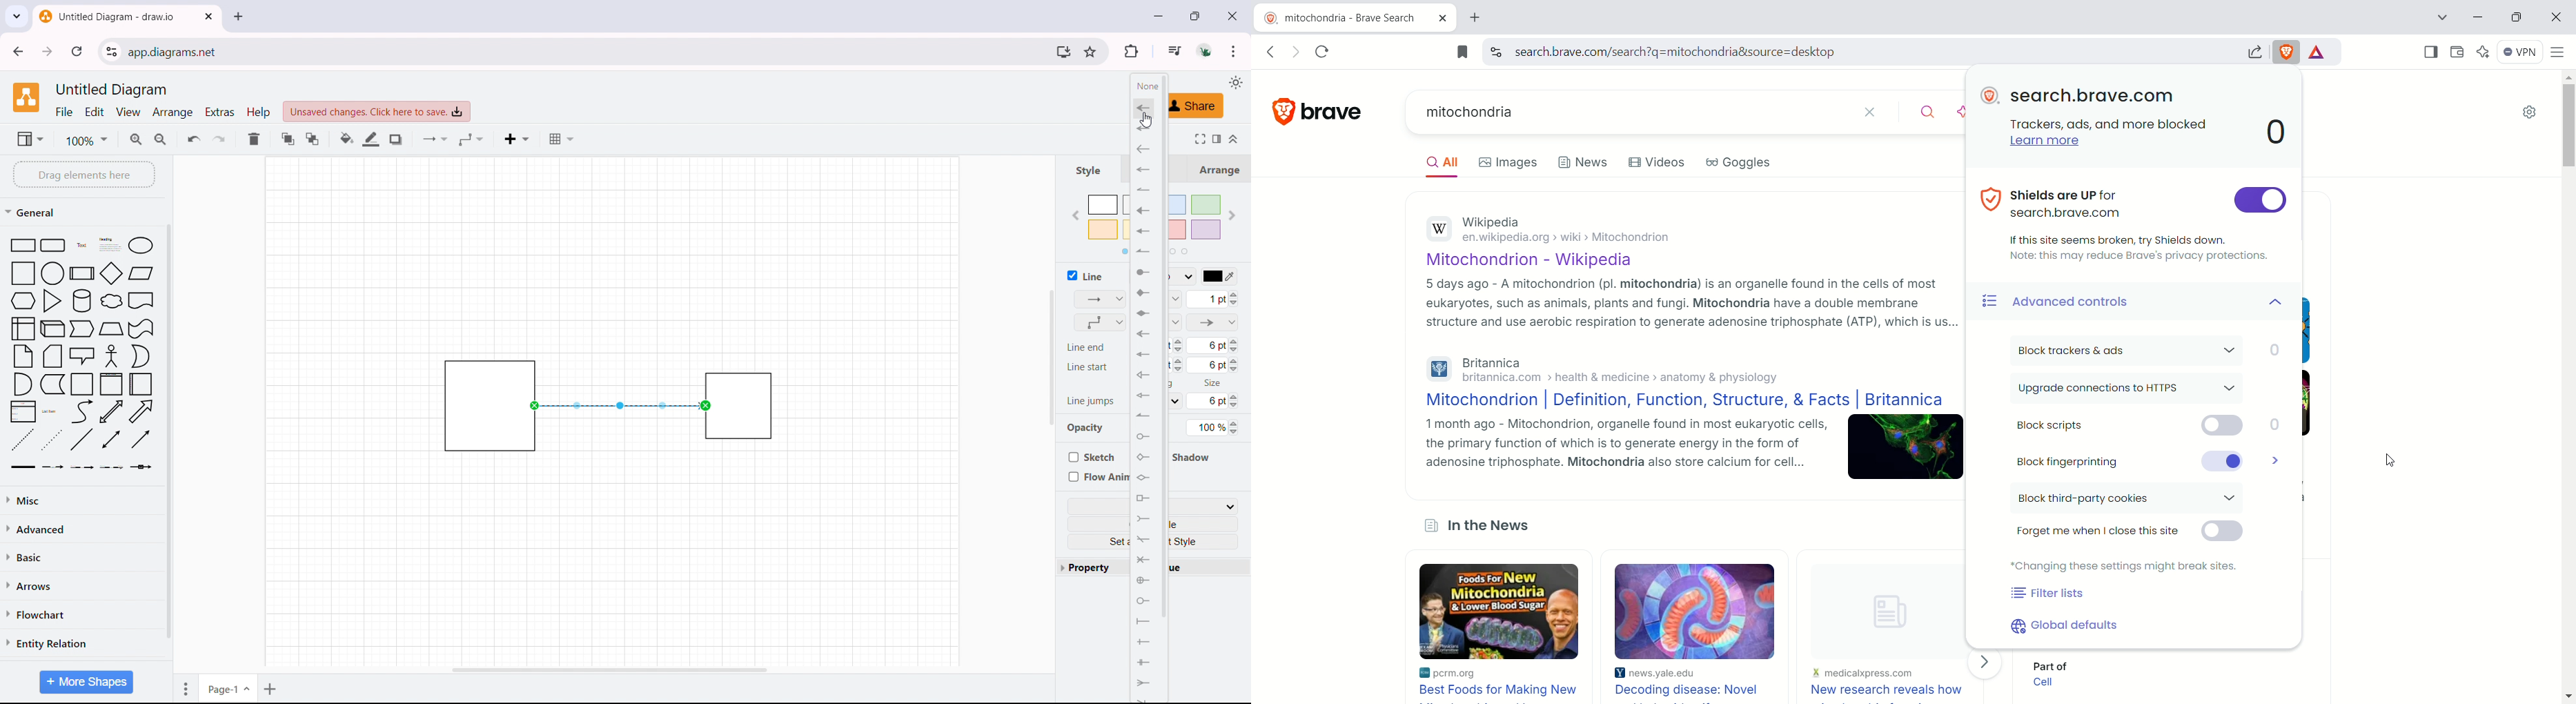  Describe the element at coordinates (2103, 200) in the screenshot. I see `shields are up for search.brave.com` at that location.